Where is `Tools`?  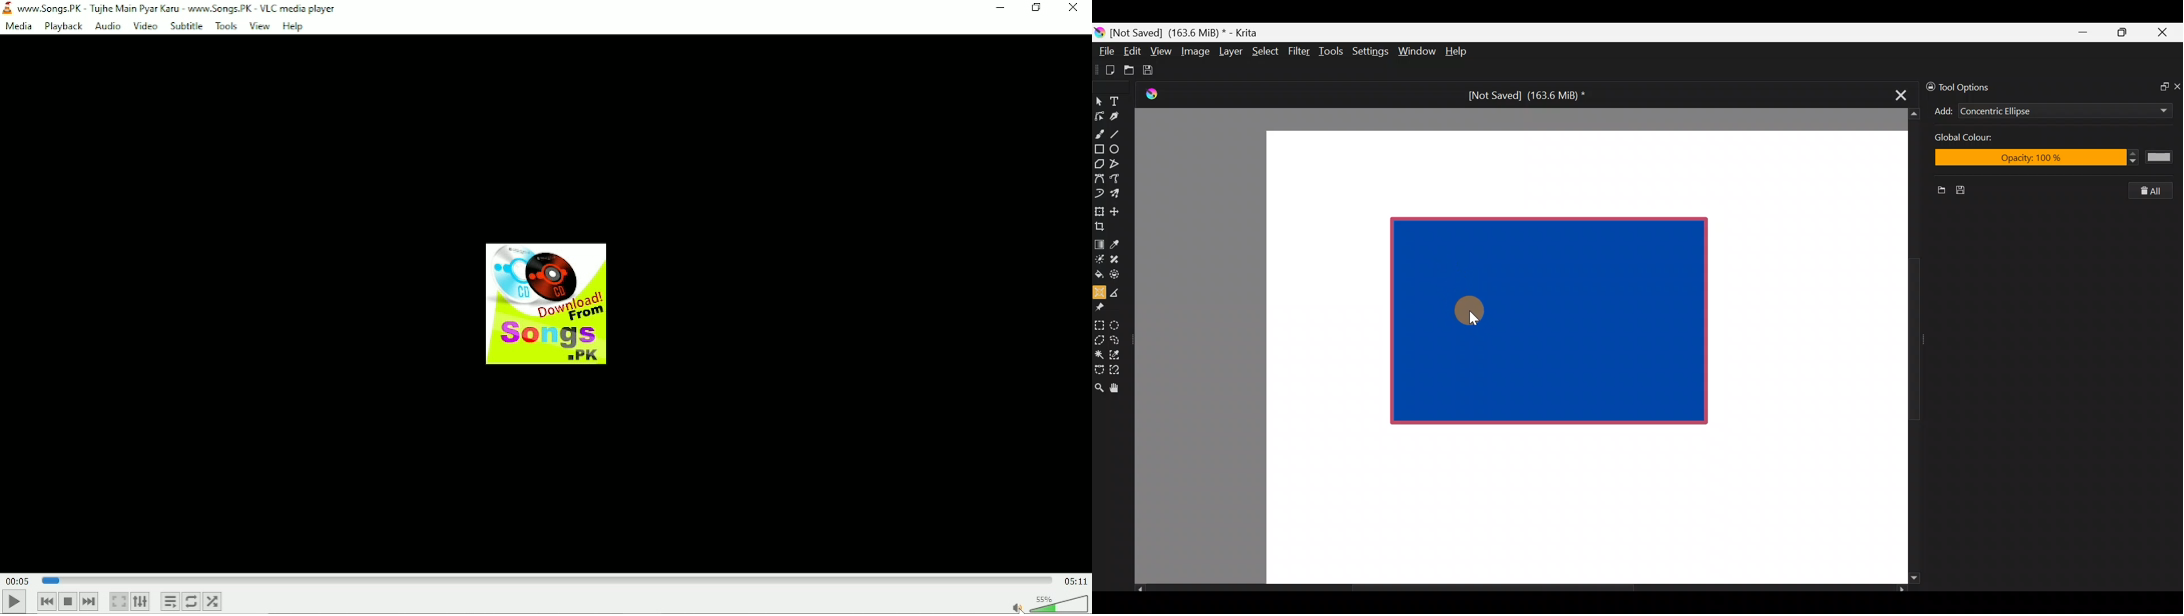 Tools is located at coordinates (225, 26).